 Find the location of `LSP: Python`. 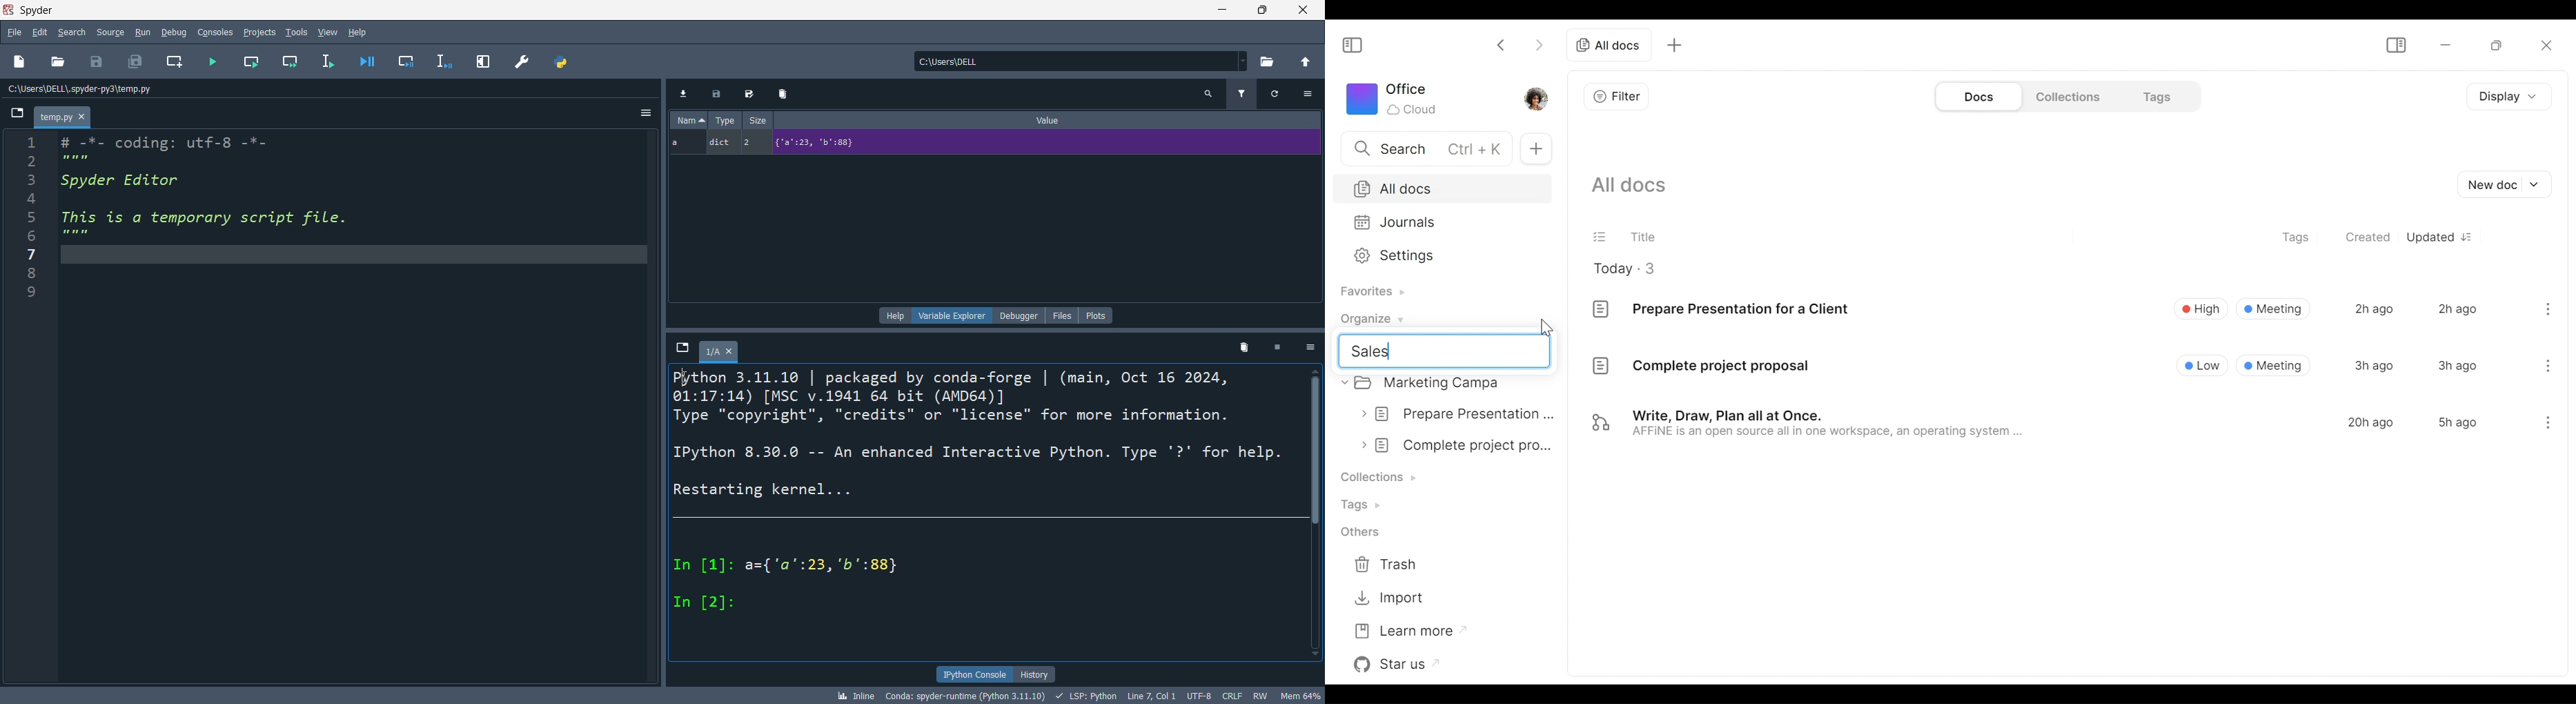

LSP: Python is located at coordinates (1085, 696).